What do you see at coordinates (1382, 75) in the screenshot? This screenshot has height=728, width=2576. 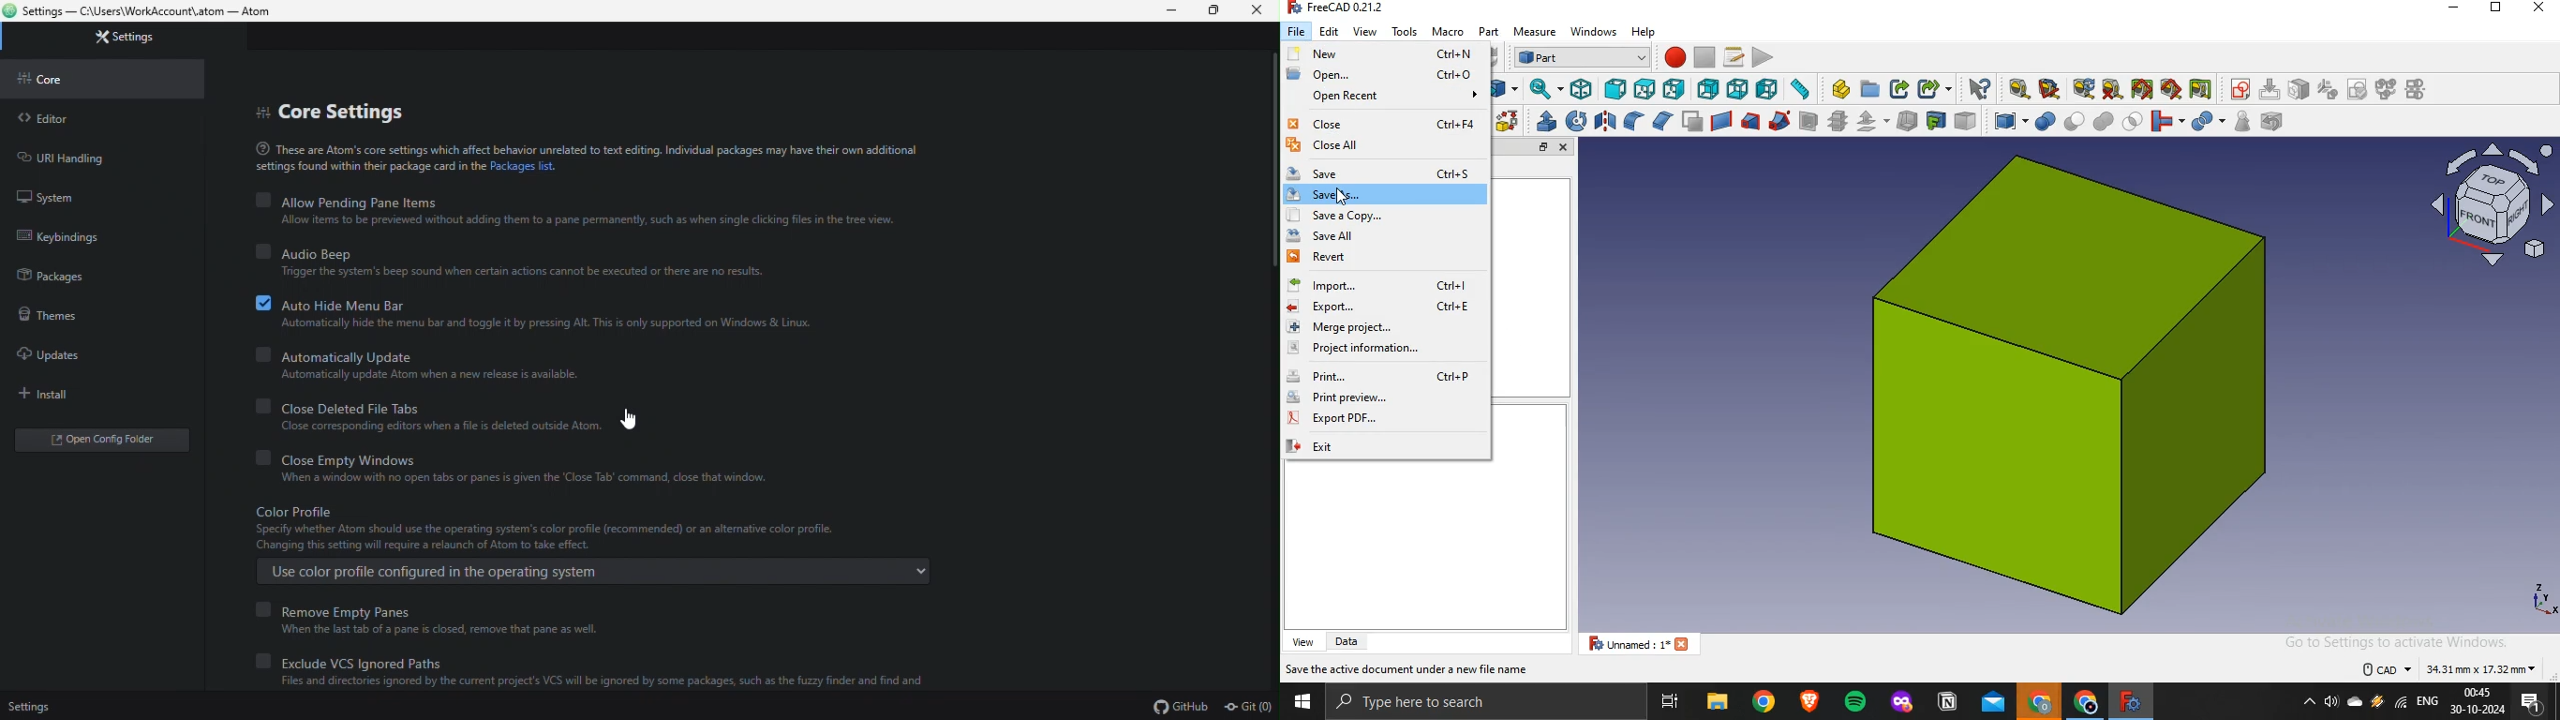 I see `open` at bounding box center [1382, 75].